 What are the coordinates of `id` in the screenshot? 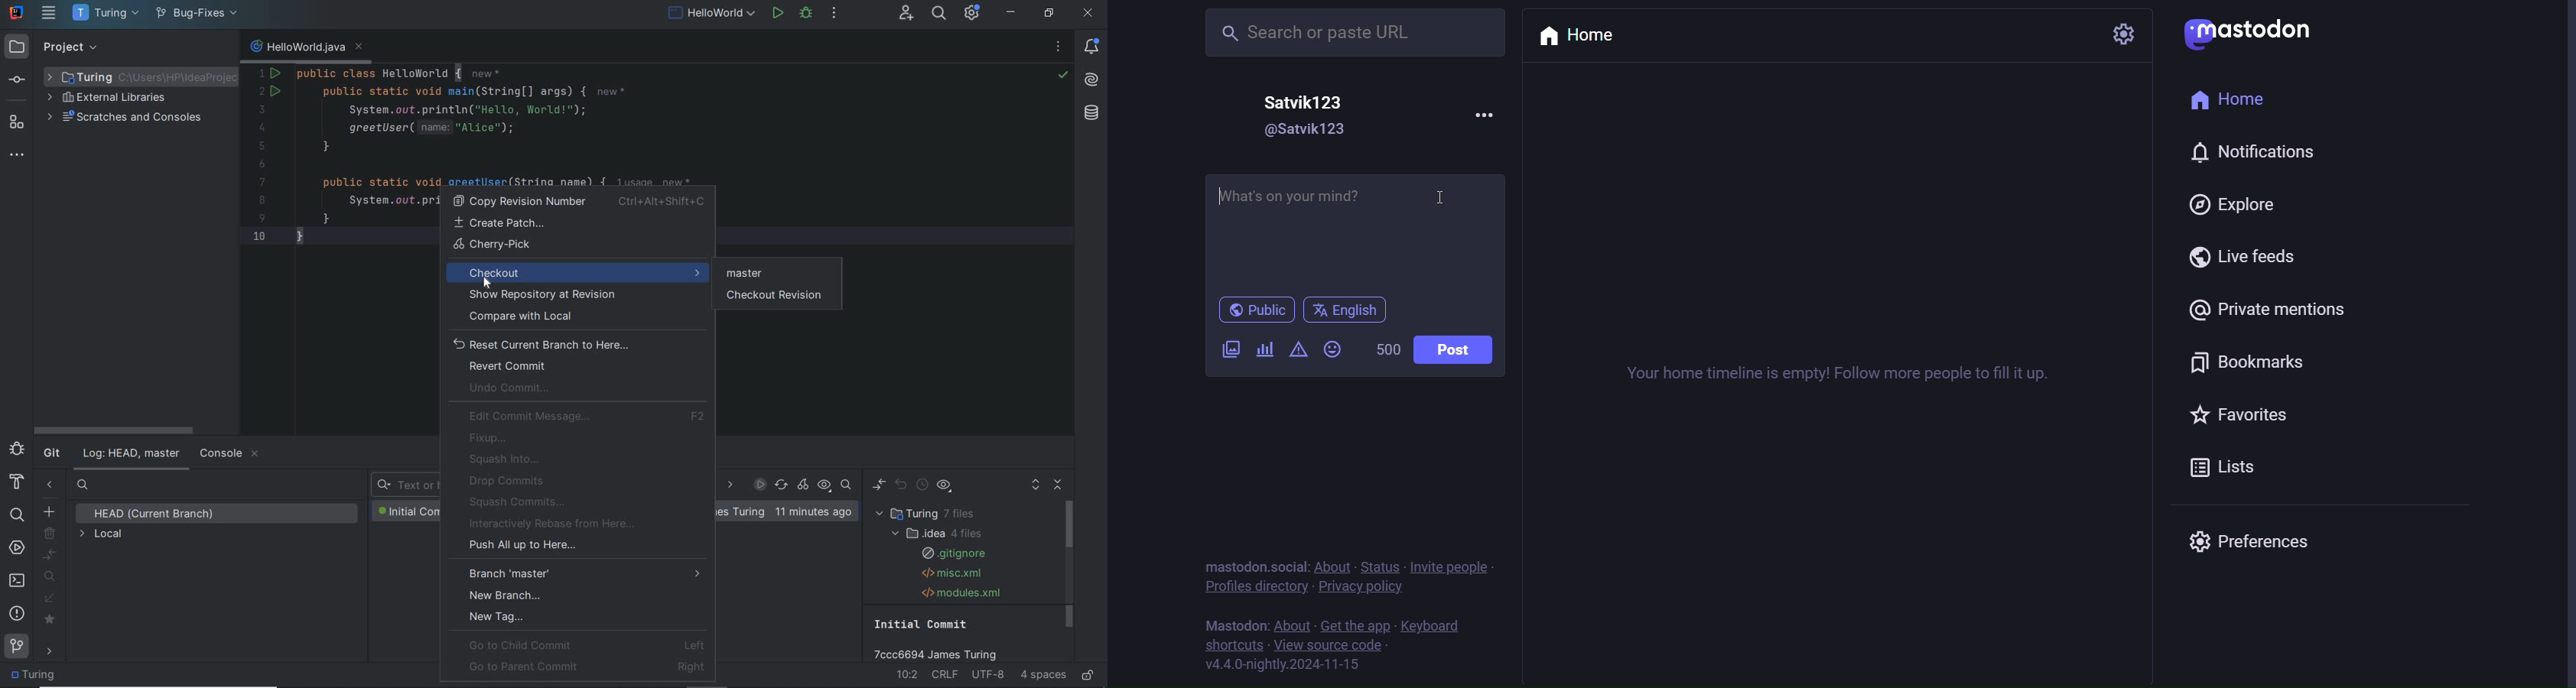 It's located at (1293, 131).